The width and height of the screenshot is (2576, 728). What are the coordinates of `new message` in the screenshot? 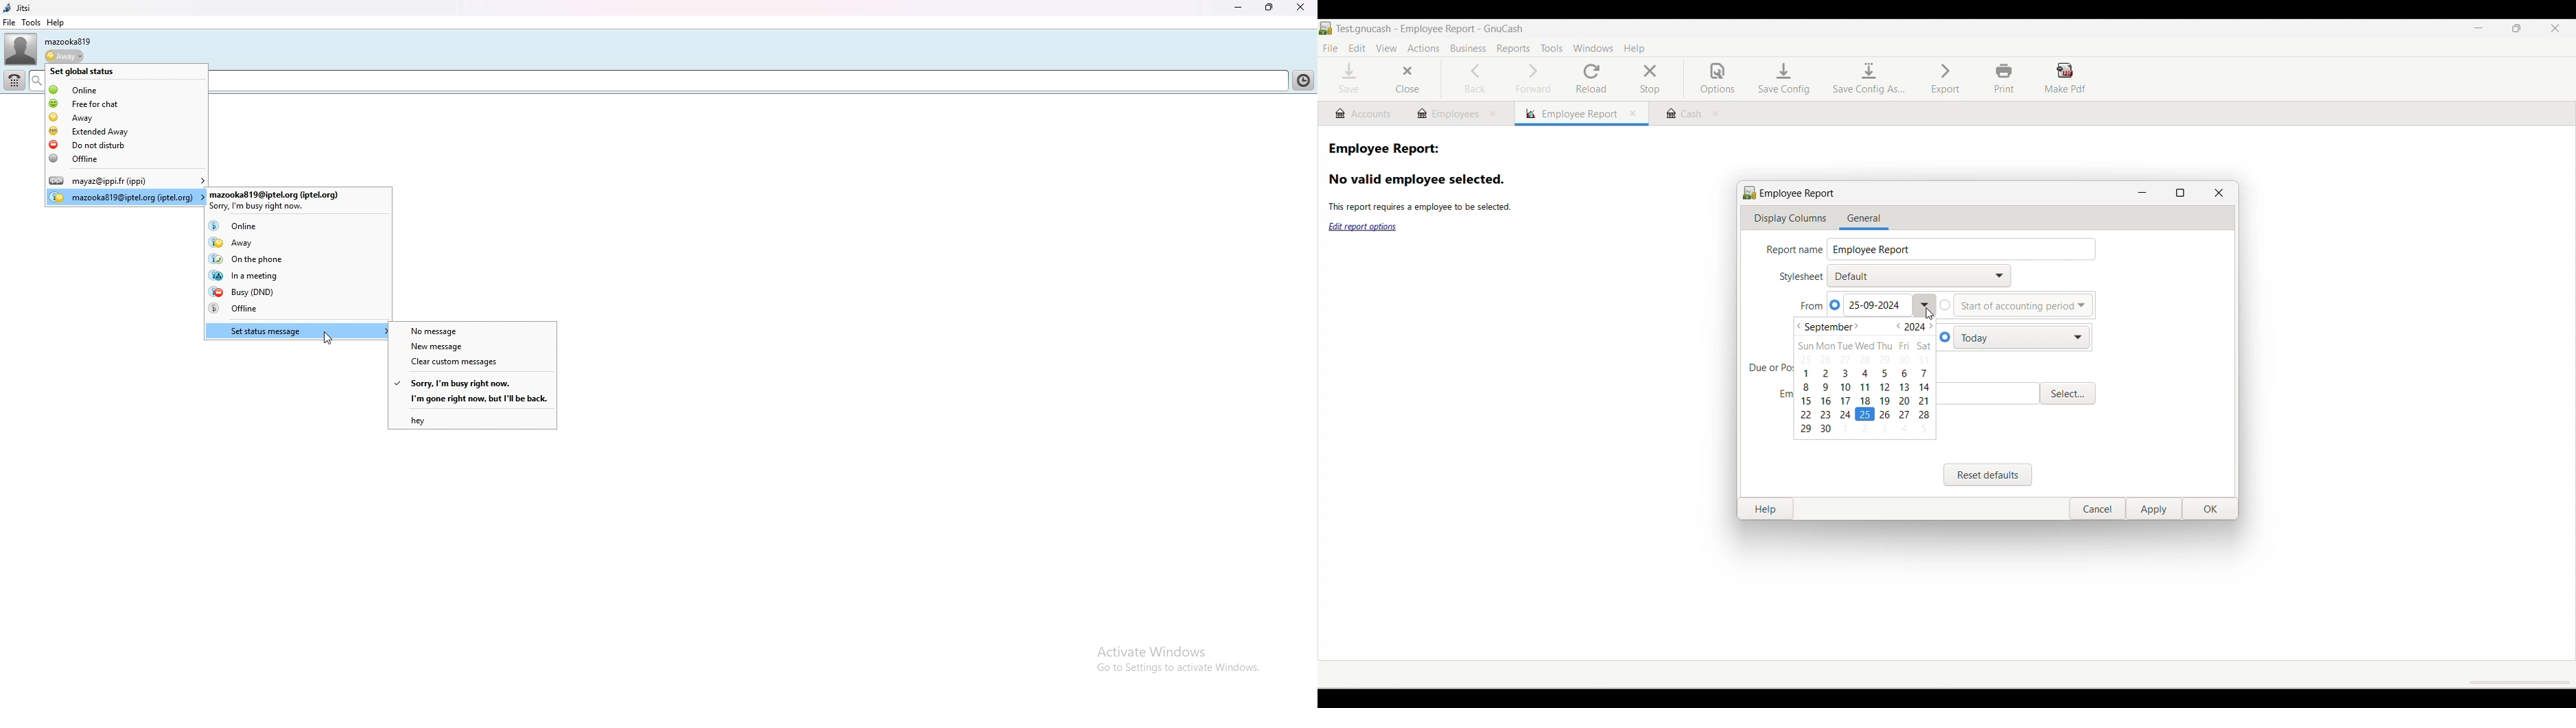 It's located at (472, 346).